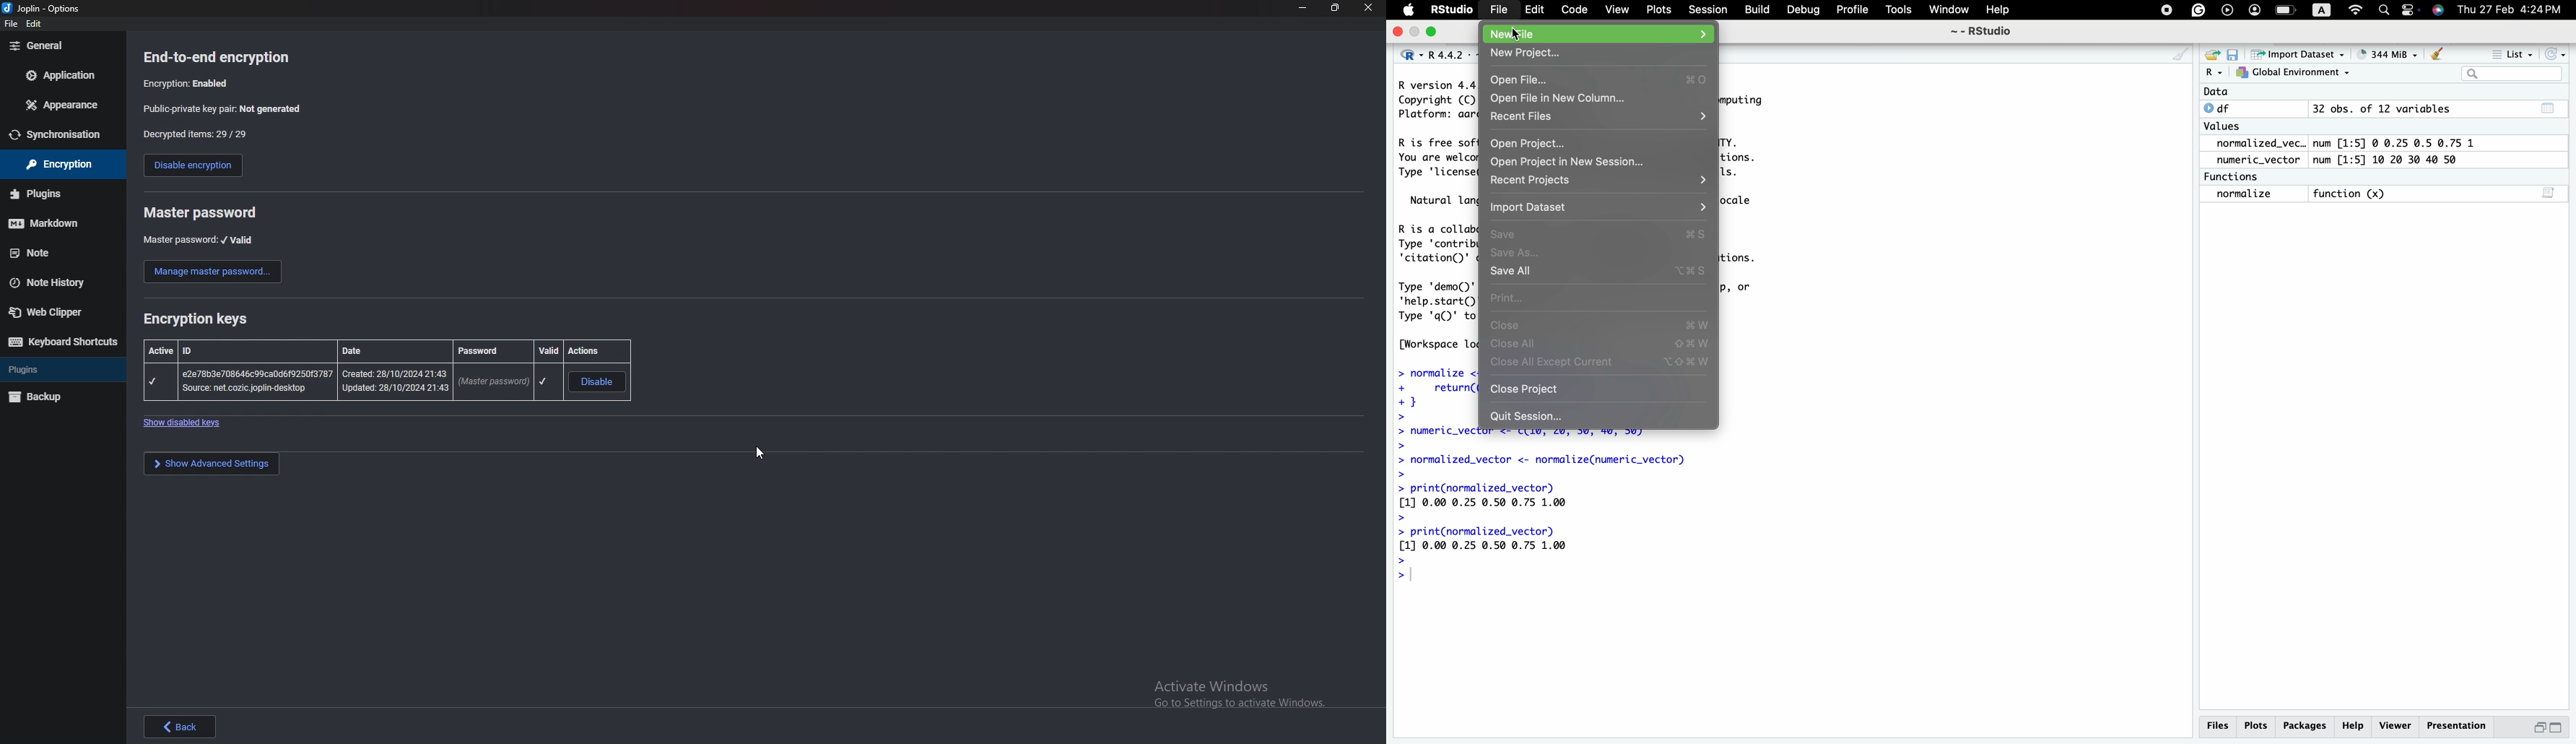  I want to click on , so click(25, 369).